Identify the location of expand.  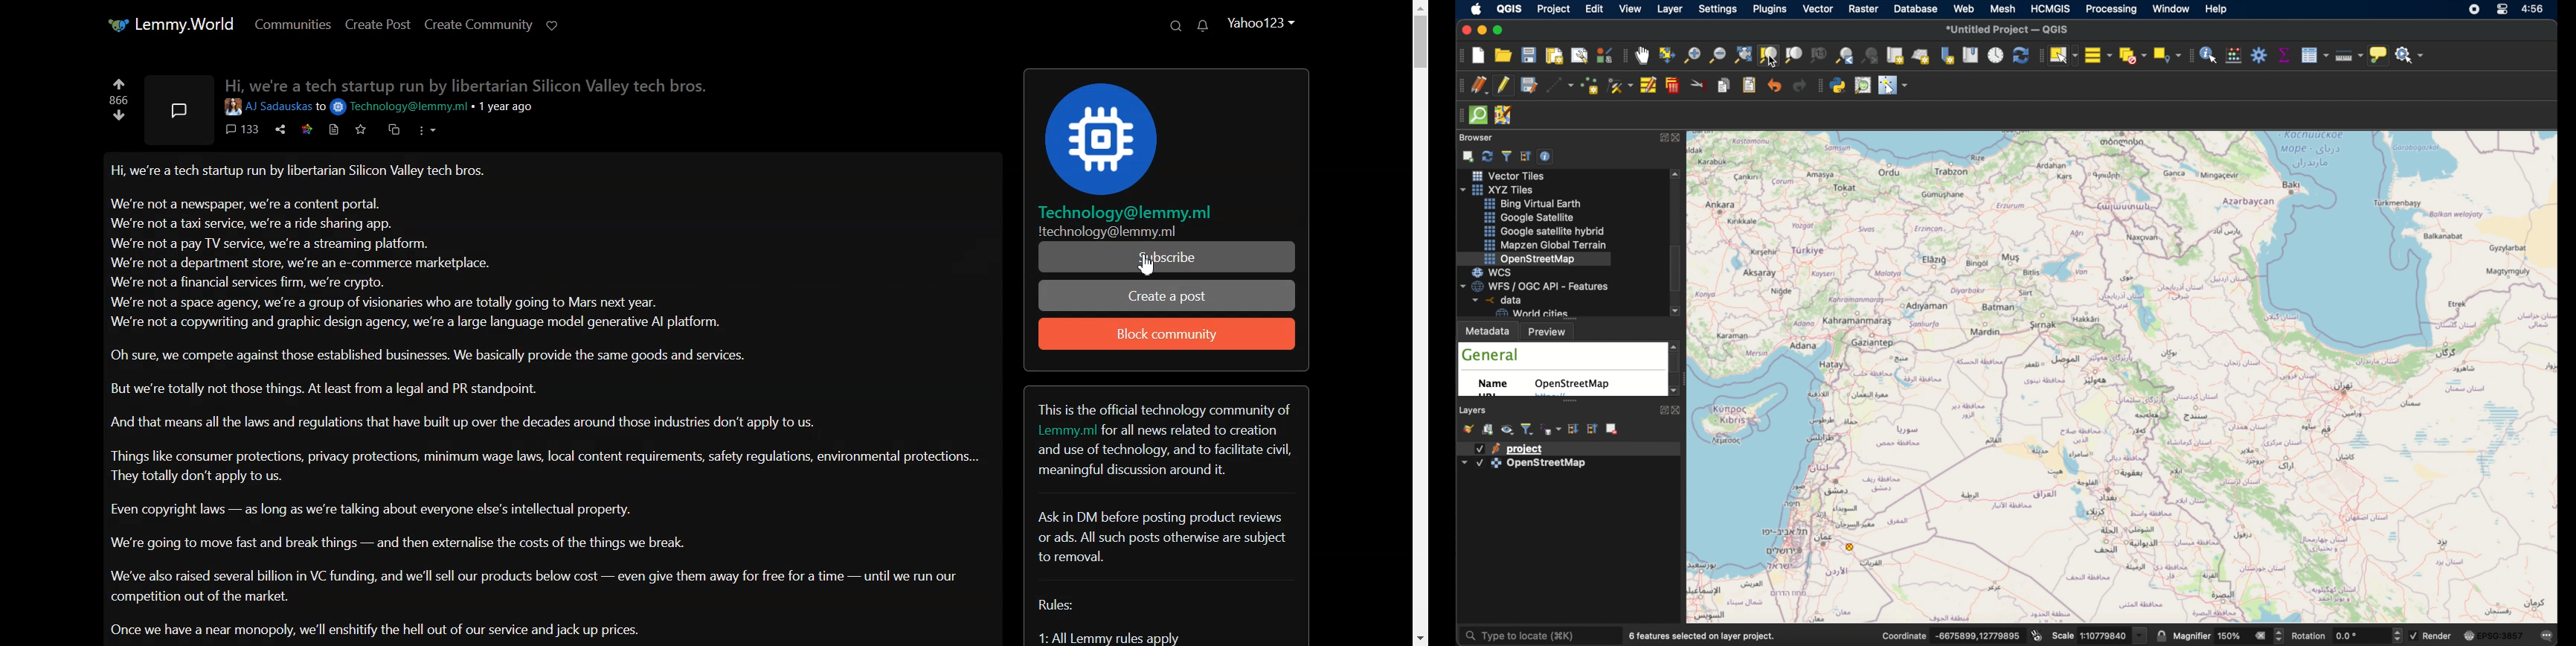
(1662, 412).